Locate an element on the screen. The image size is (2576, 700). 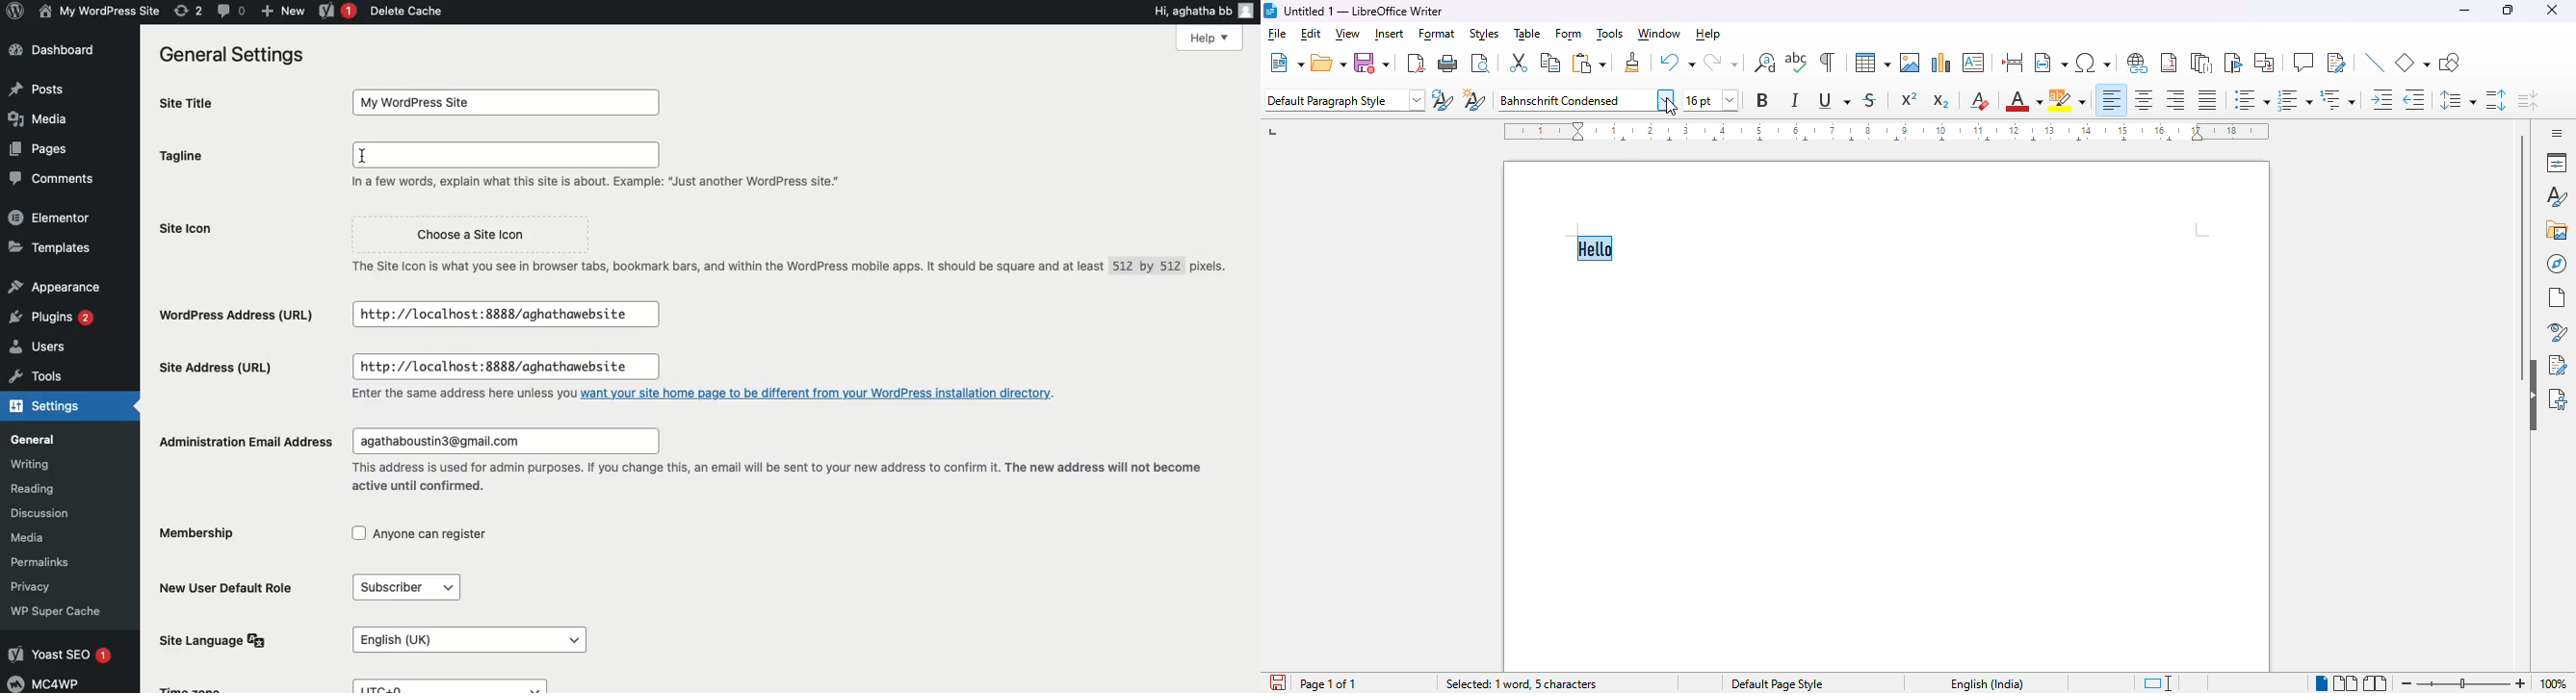
align right is located at coordinates (2176, 100).